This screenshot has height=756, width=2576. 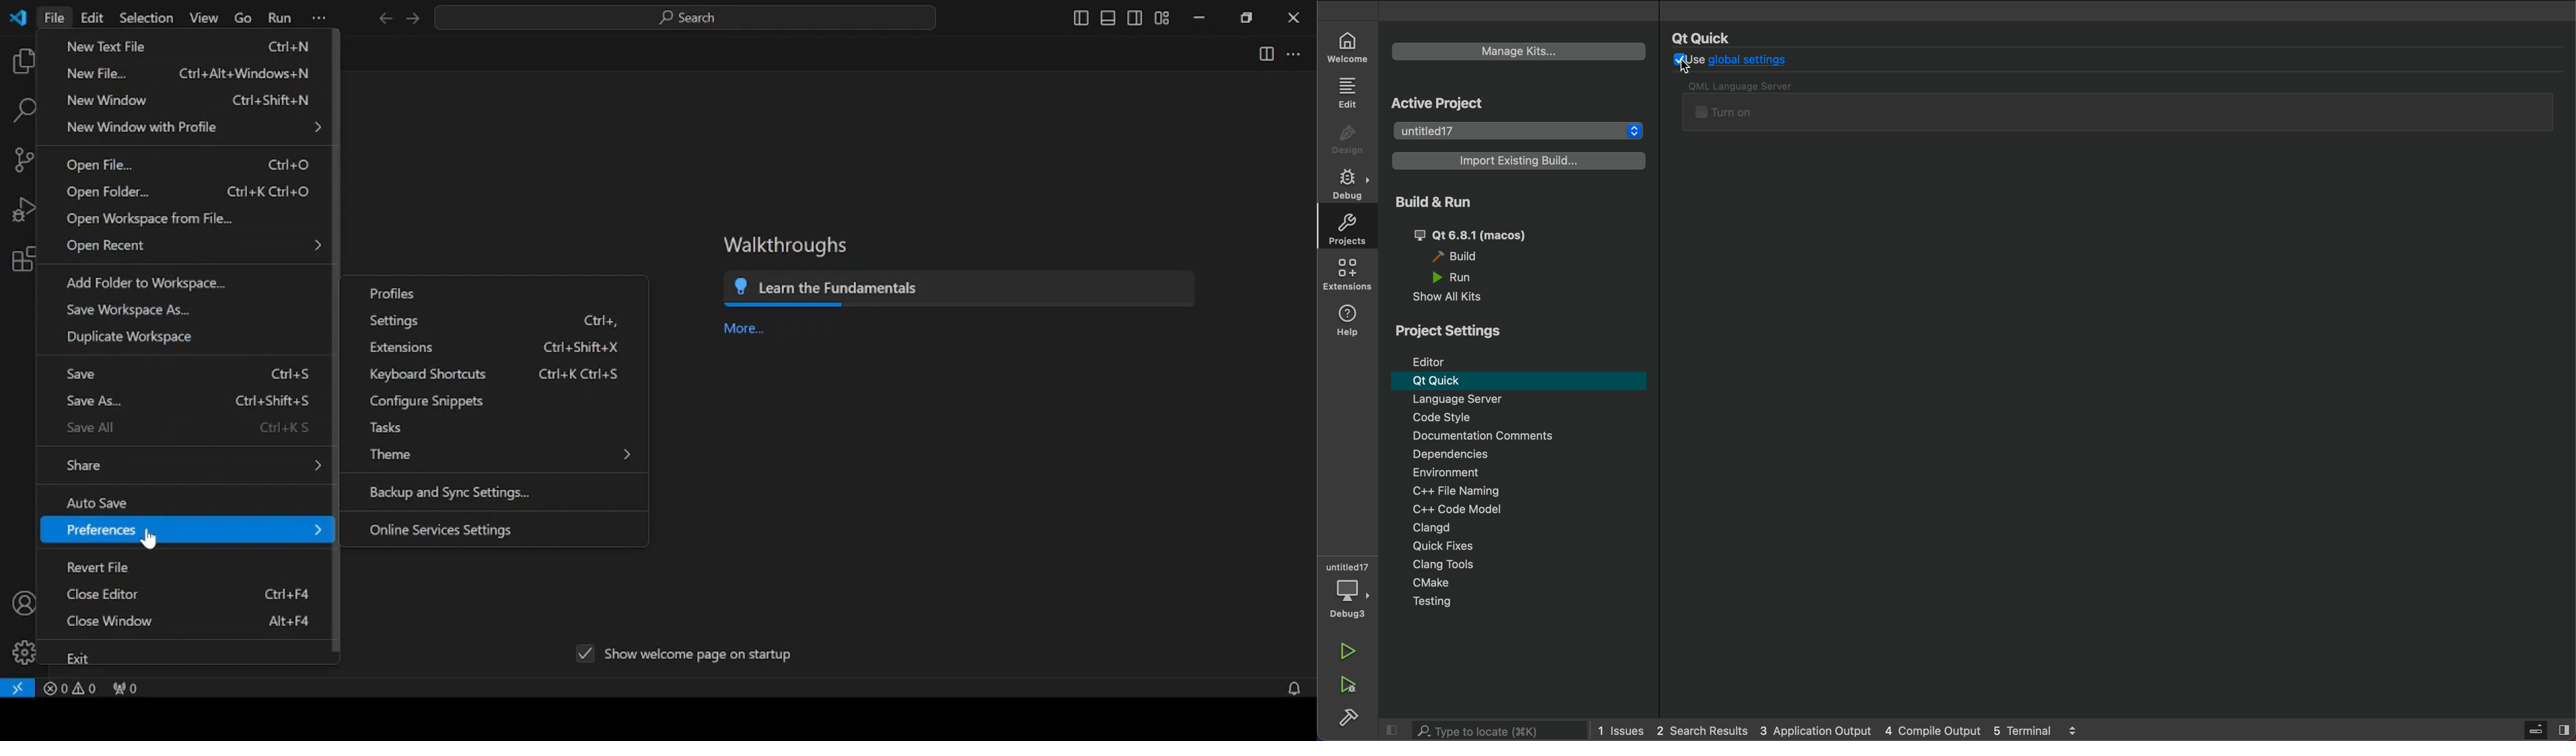 I want to click on save all, so click(x=91, y=427).